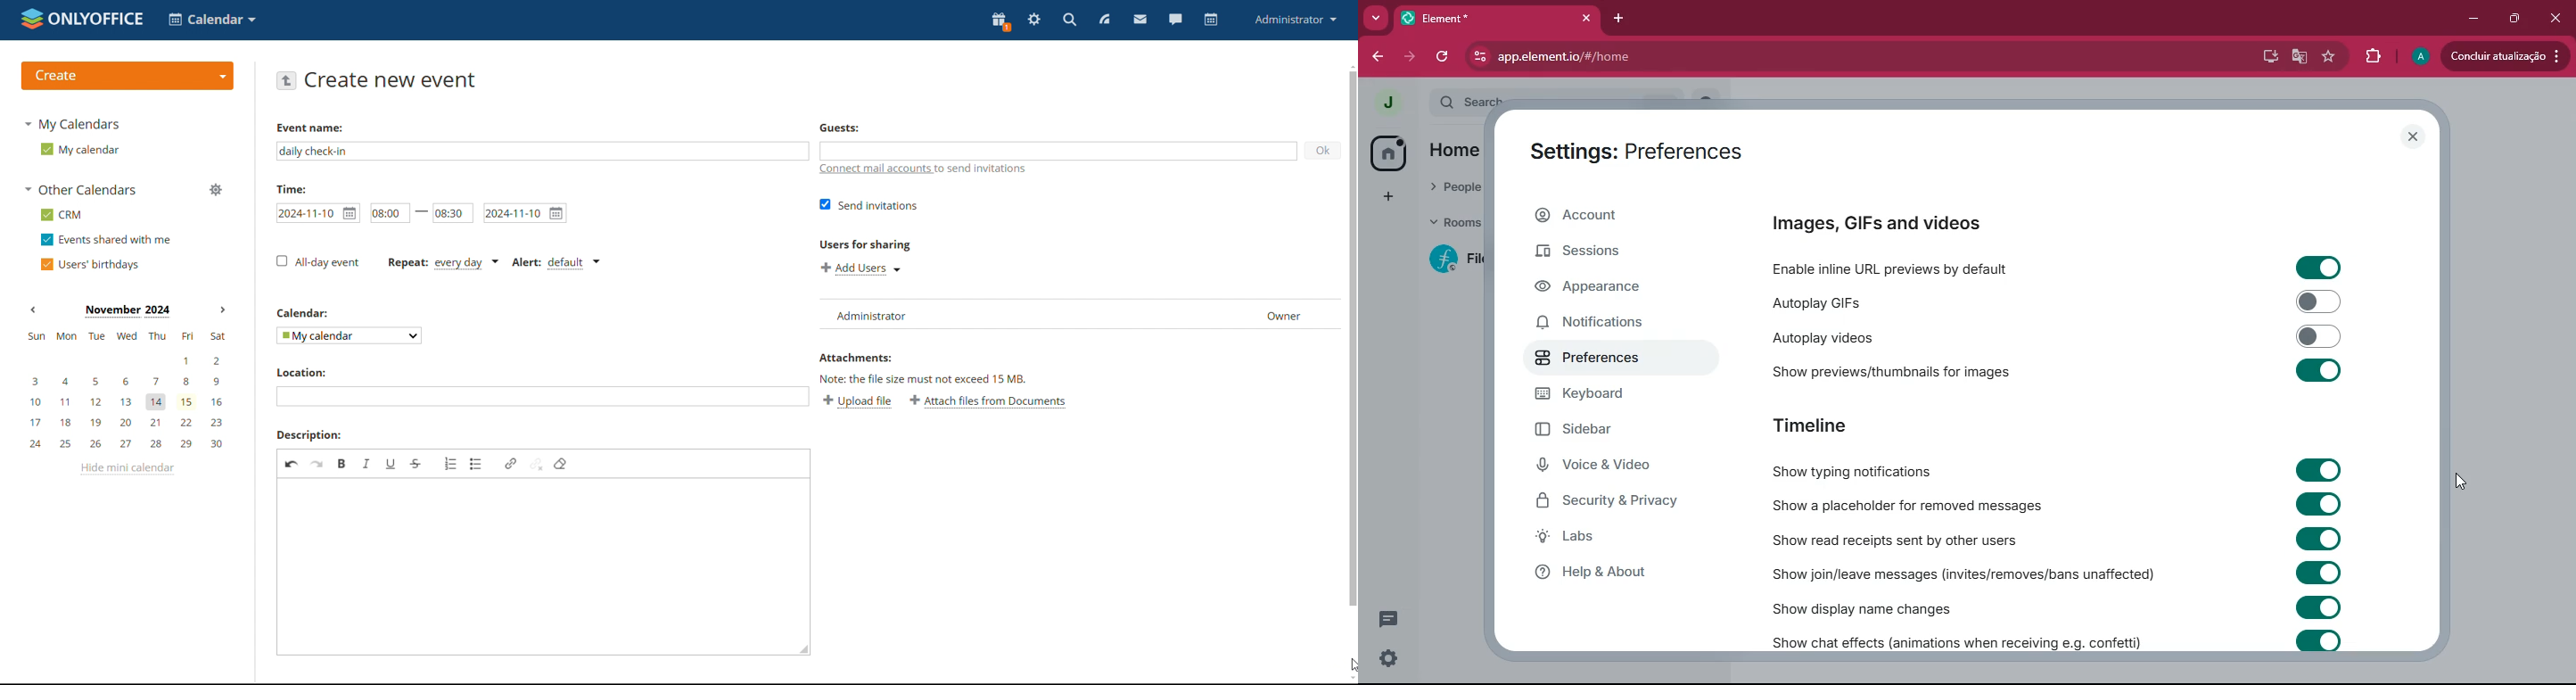 The image size is (2576, 700). Describe the element at coordinates (422, 214) in the screenshot. I see `-` at that location.